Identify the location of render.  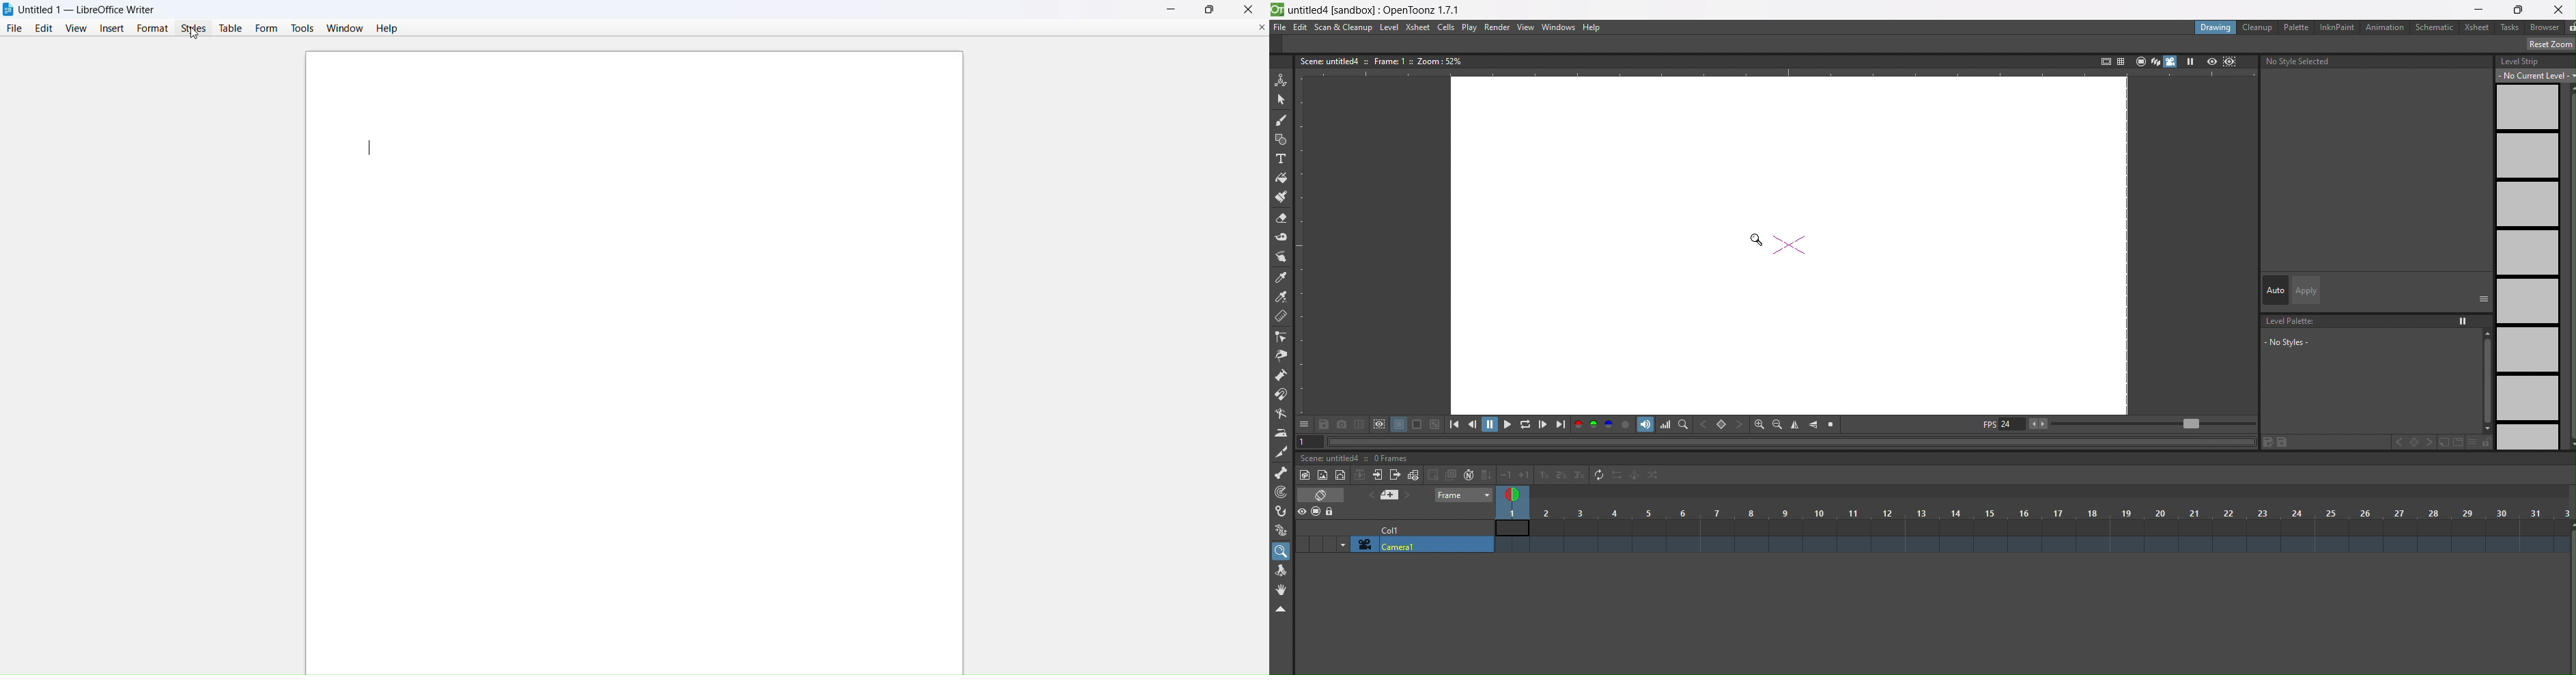
(1498, 28).